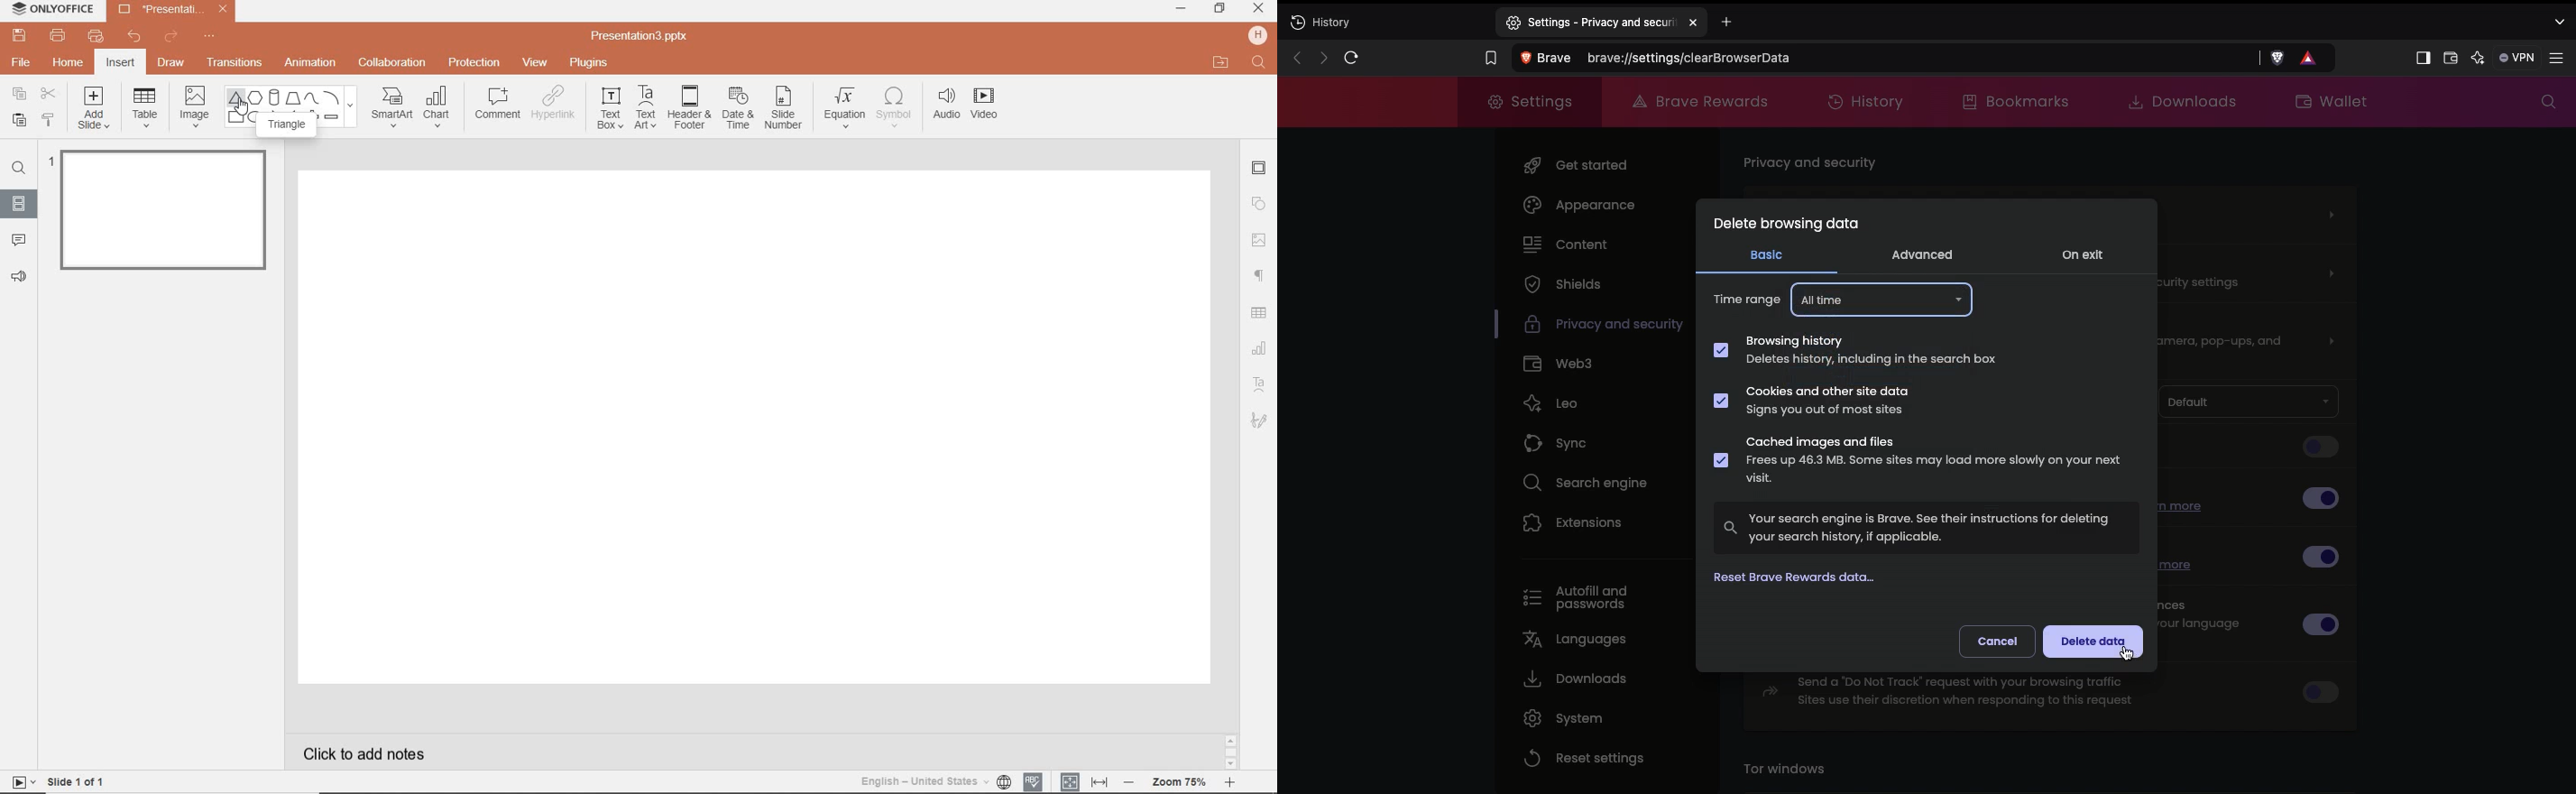 Image resolution: width=2576 pixels, height=812 pixels. What do you see at coordinates (49, 120) in the screenshot?
I see `COPY STYLE` at bounding box center [49, 120].